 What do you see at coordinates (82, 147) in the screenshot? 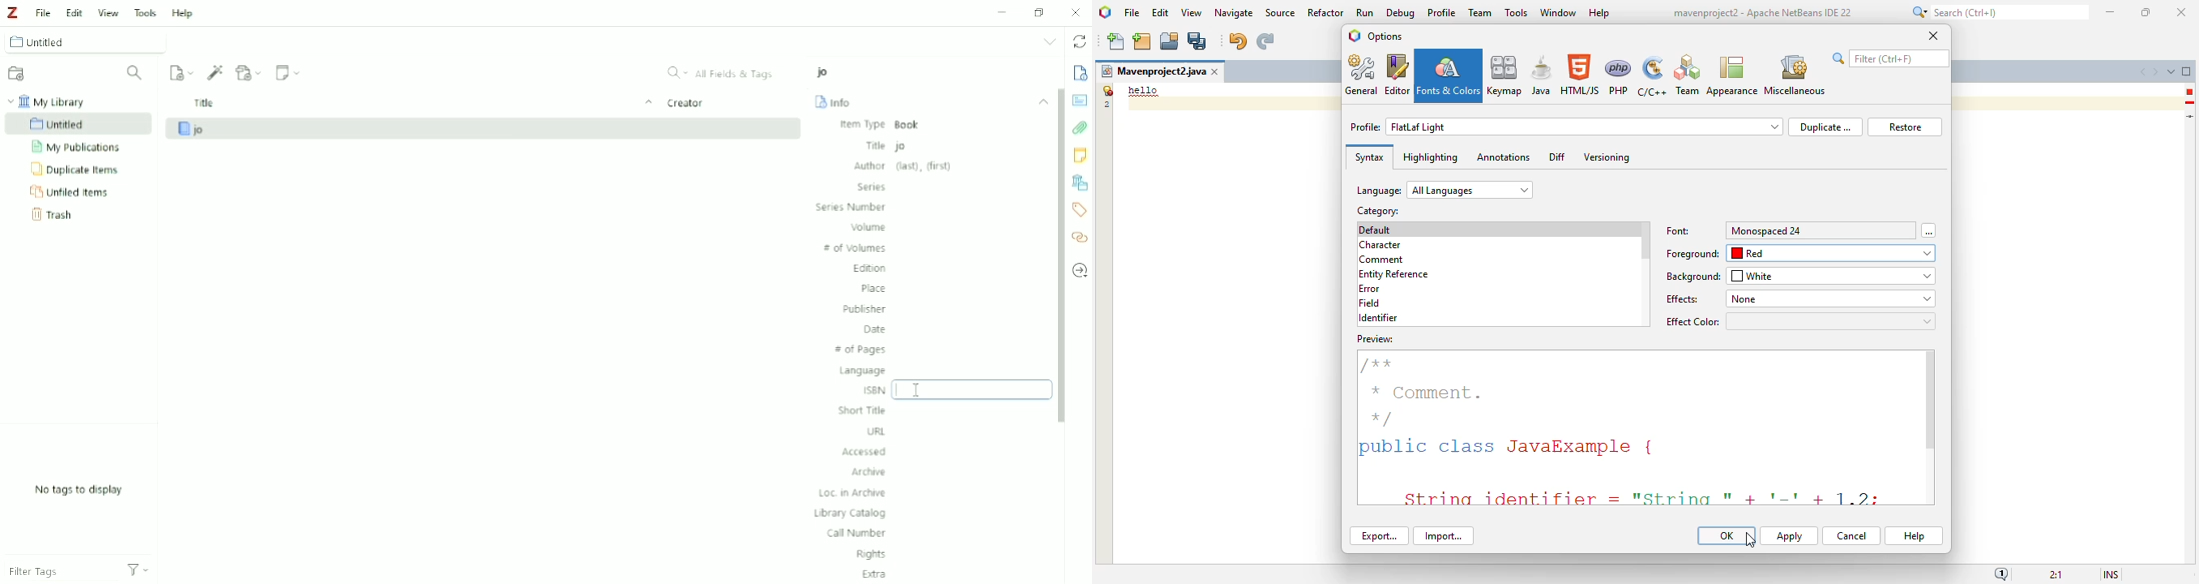
I see `My Publications` at bounding box center [82, 147].